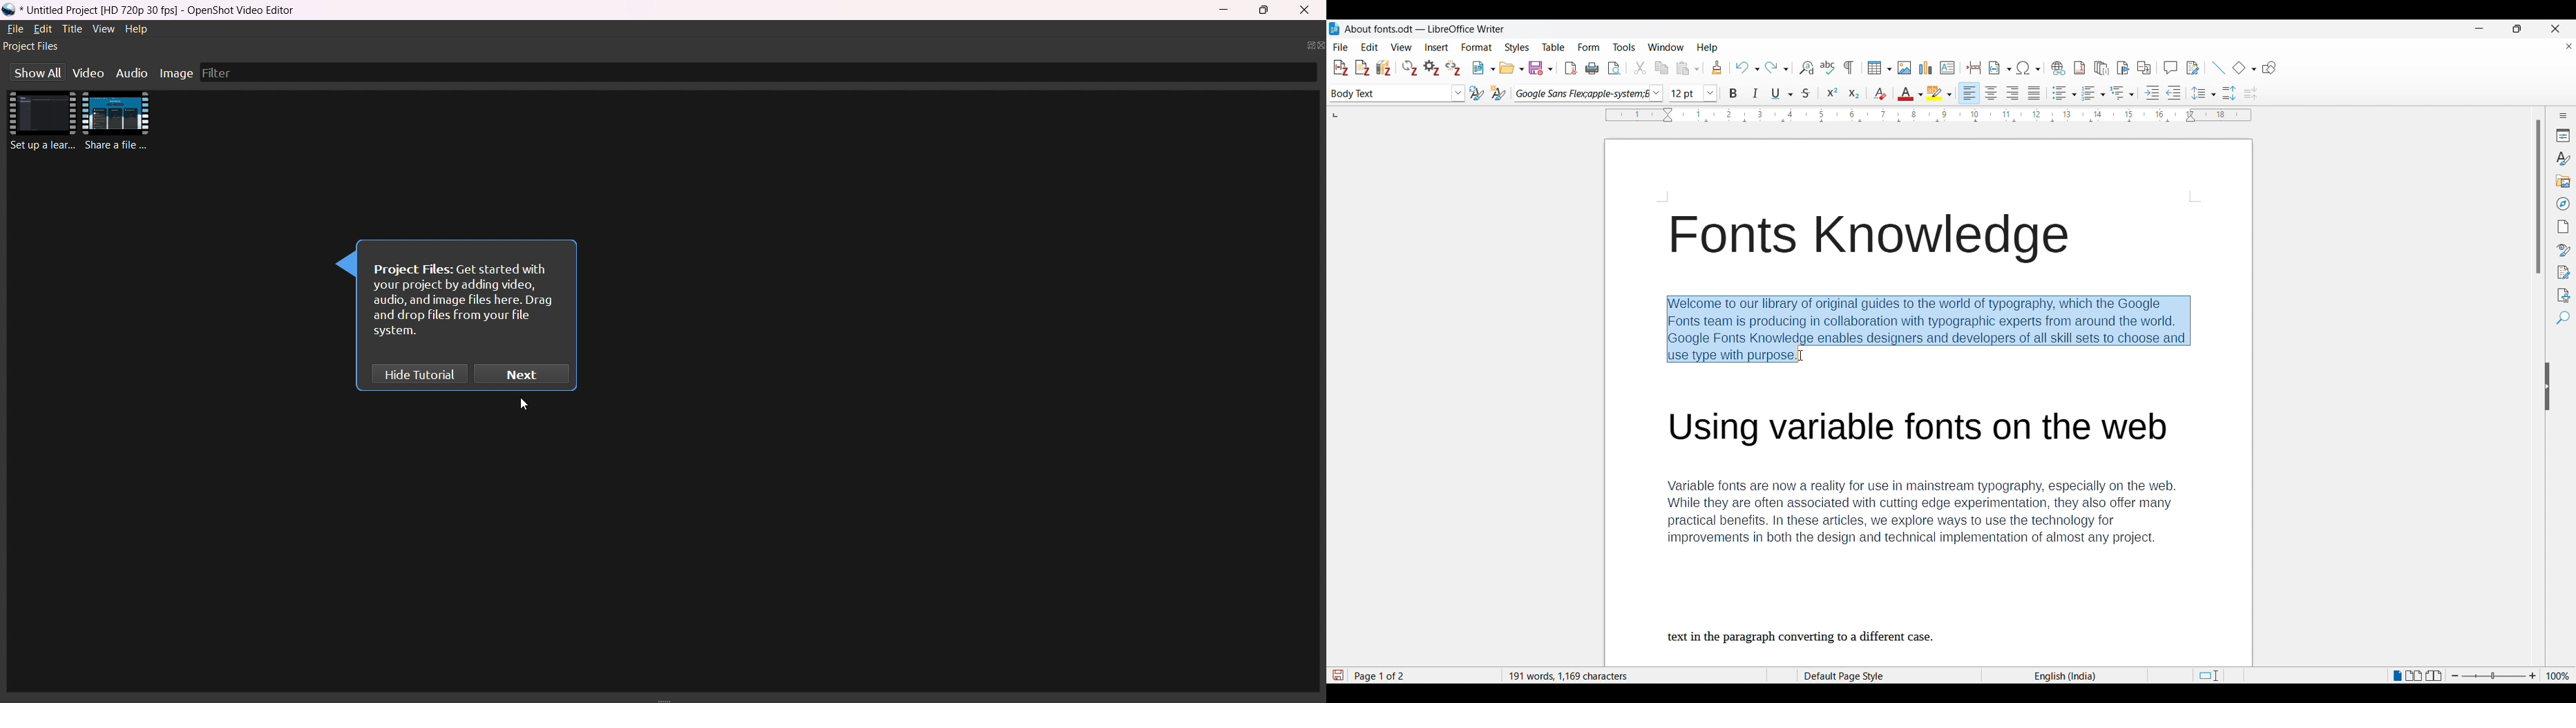  What do you see at coordinates (1875, 240) in the screenshot?
I see `Font knowledge` at bounding box center [1875, 240].